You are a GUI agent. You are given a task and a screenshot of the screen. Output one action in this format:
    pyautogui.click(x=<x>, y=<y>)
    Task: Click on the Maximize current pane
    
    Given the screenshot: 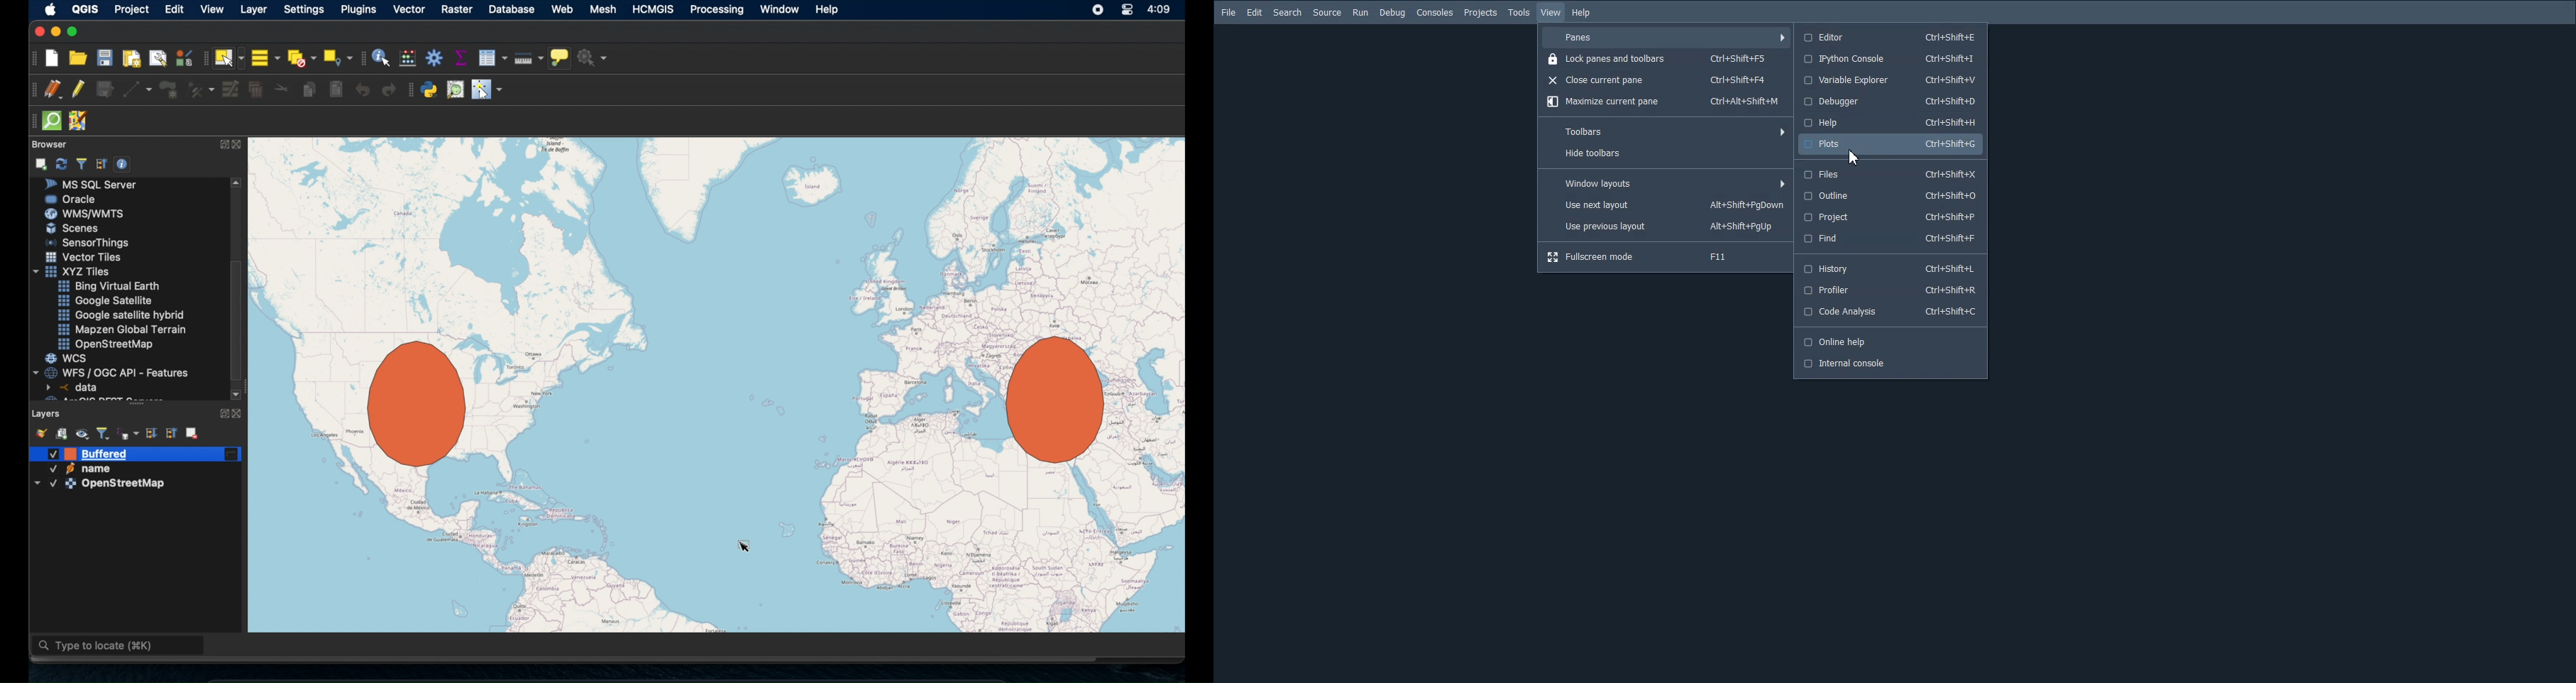 What is the action you would take?
    pyautogui.click(x=1665, y=101)
    